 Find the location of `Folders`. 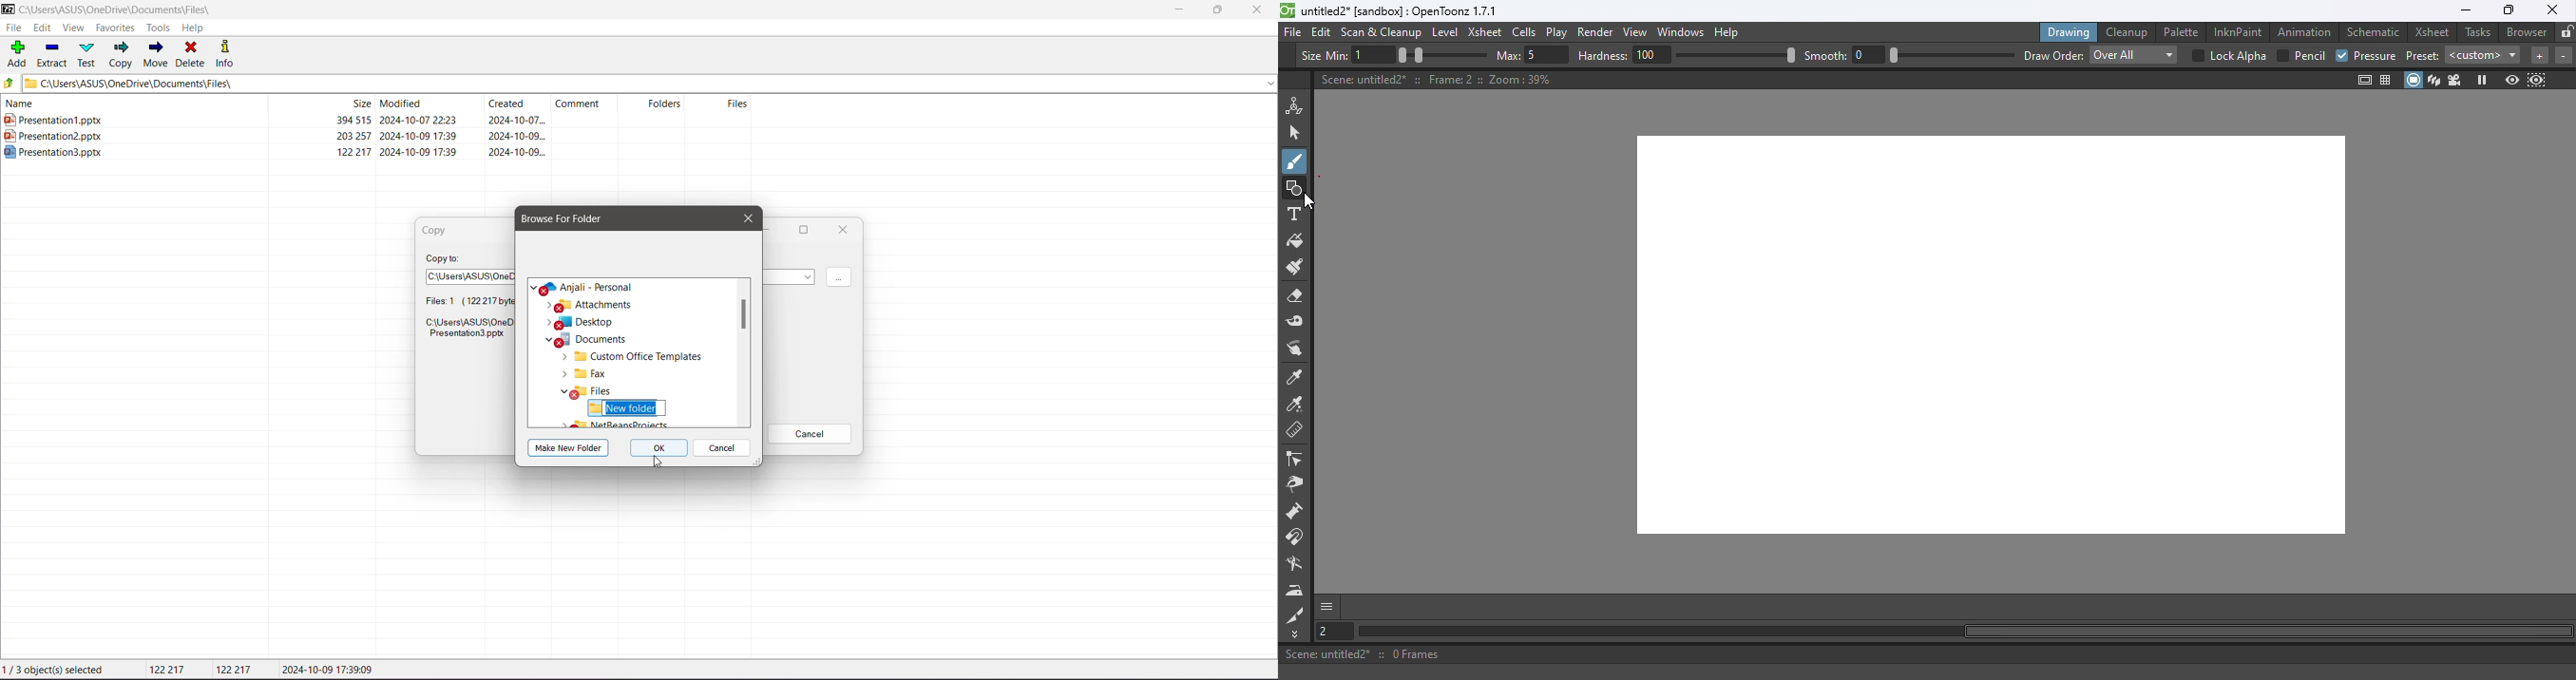

Folders is located at coordinates (657, 103).